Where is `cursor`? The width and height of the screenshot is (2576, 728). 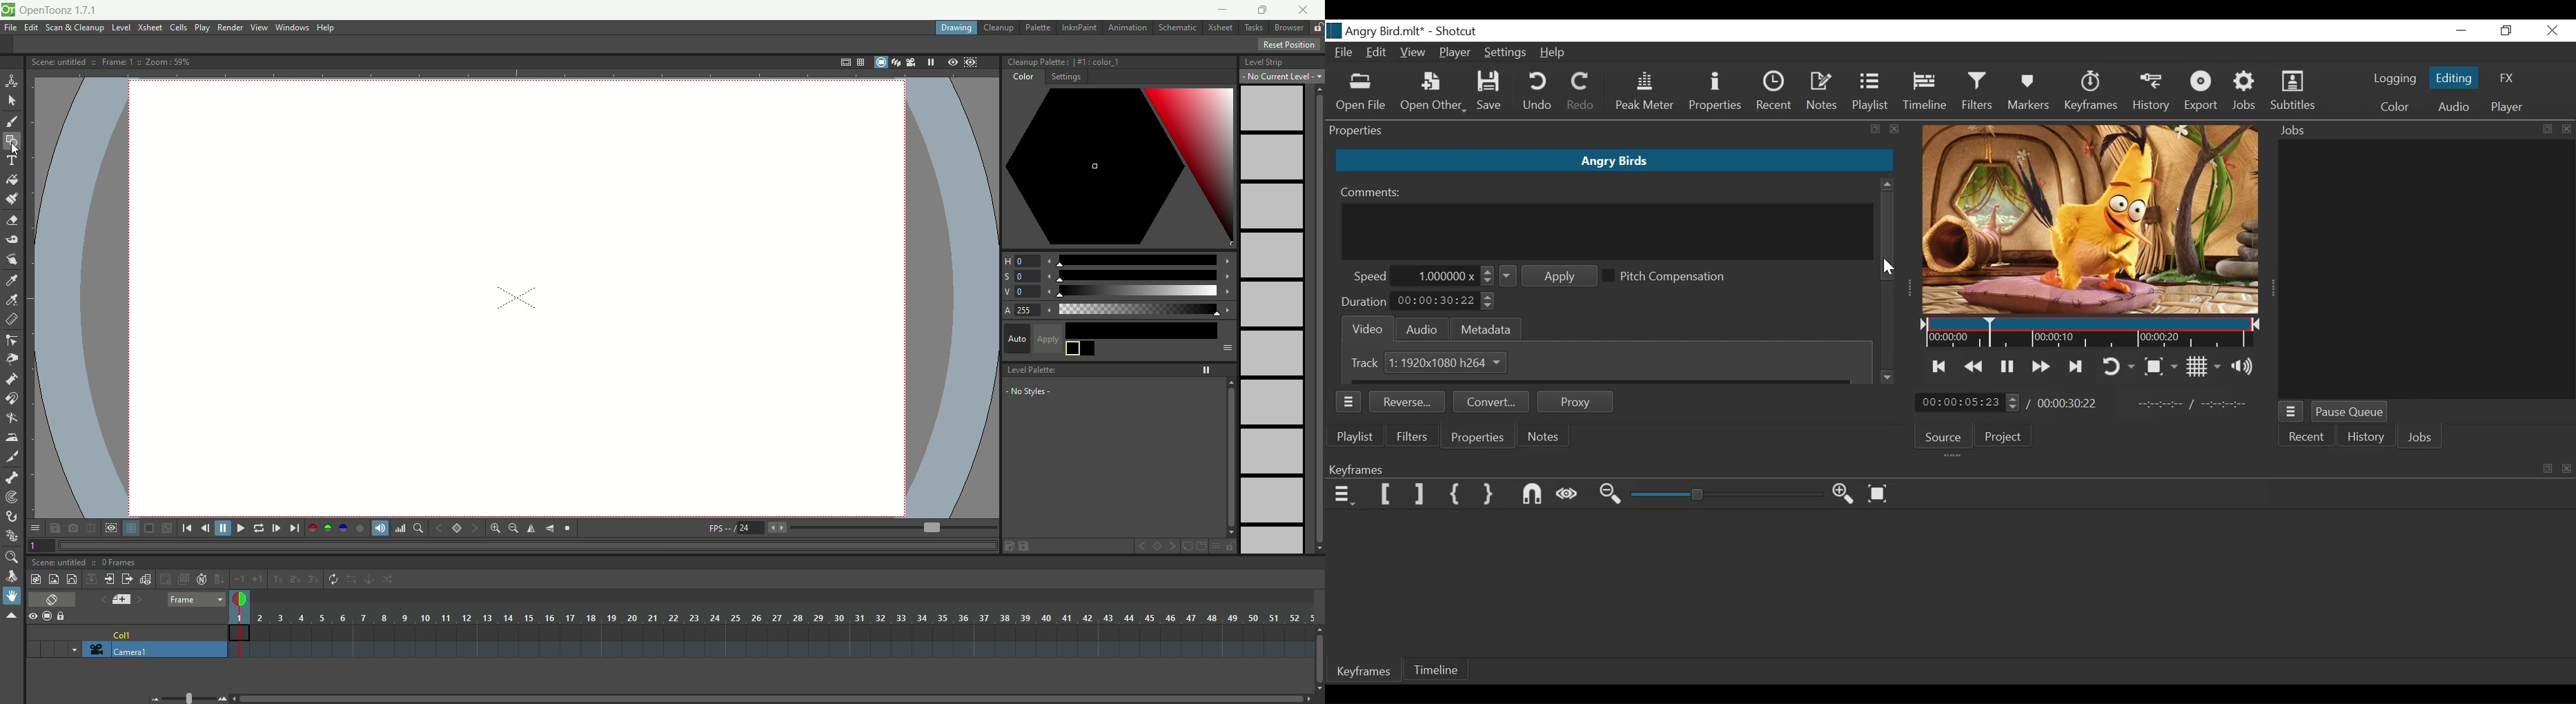
cursor is located at coordinates (17, 150).